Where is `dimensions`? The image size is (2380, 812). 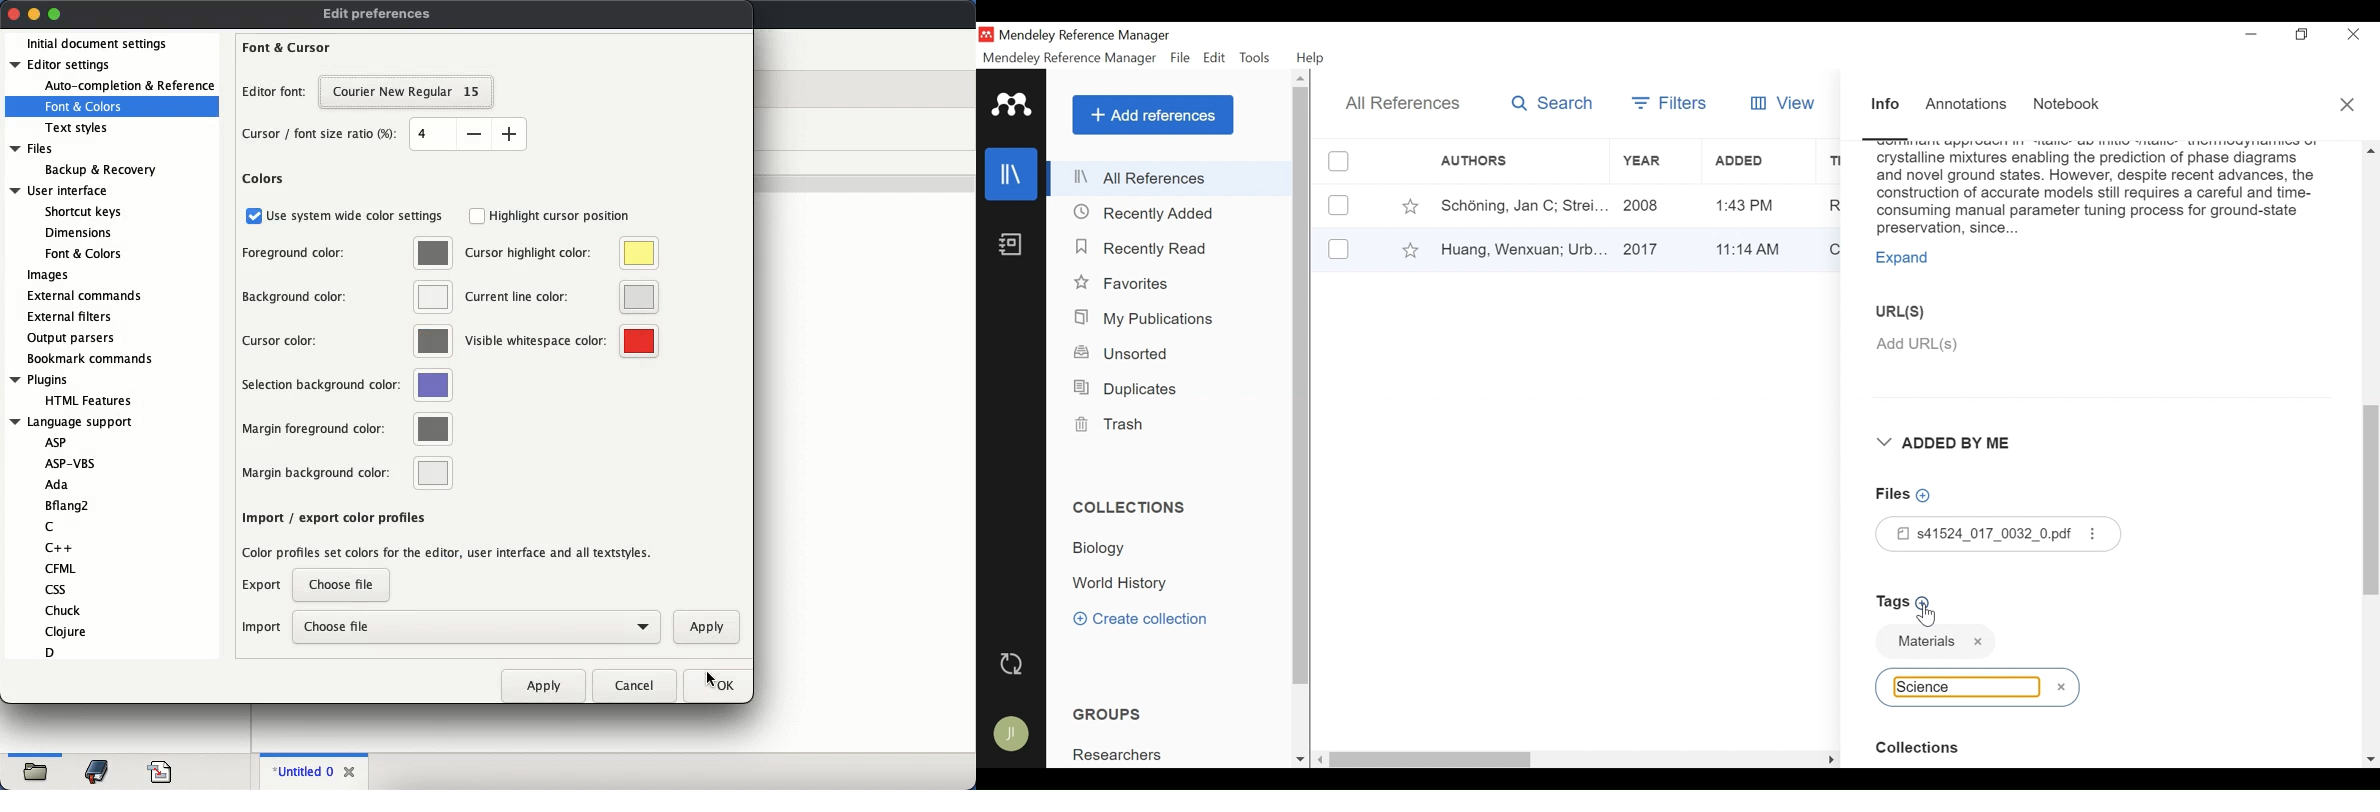
dimensions is located at coordinates (76, 232).